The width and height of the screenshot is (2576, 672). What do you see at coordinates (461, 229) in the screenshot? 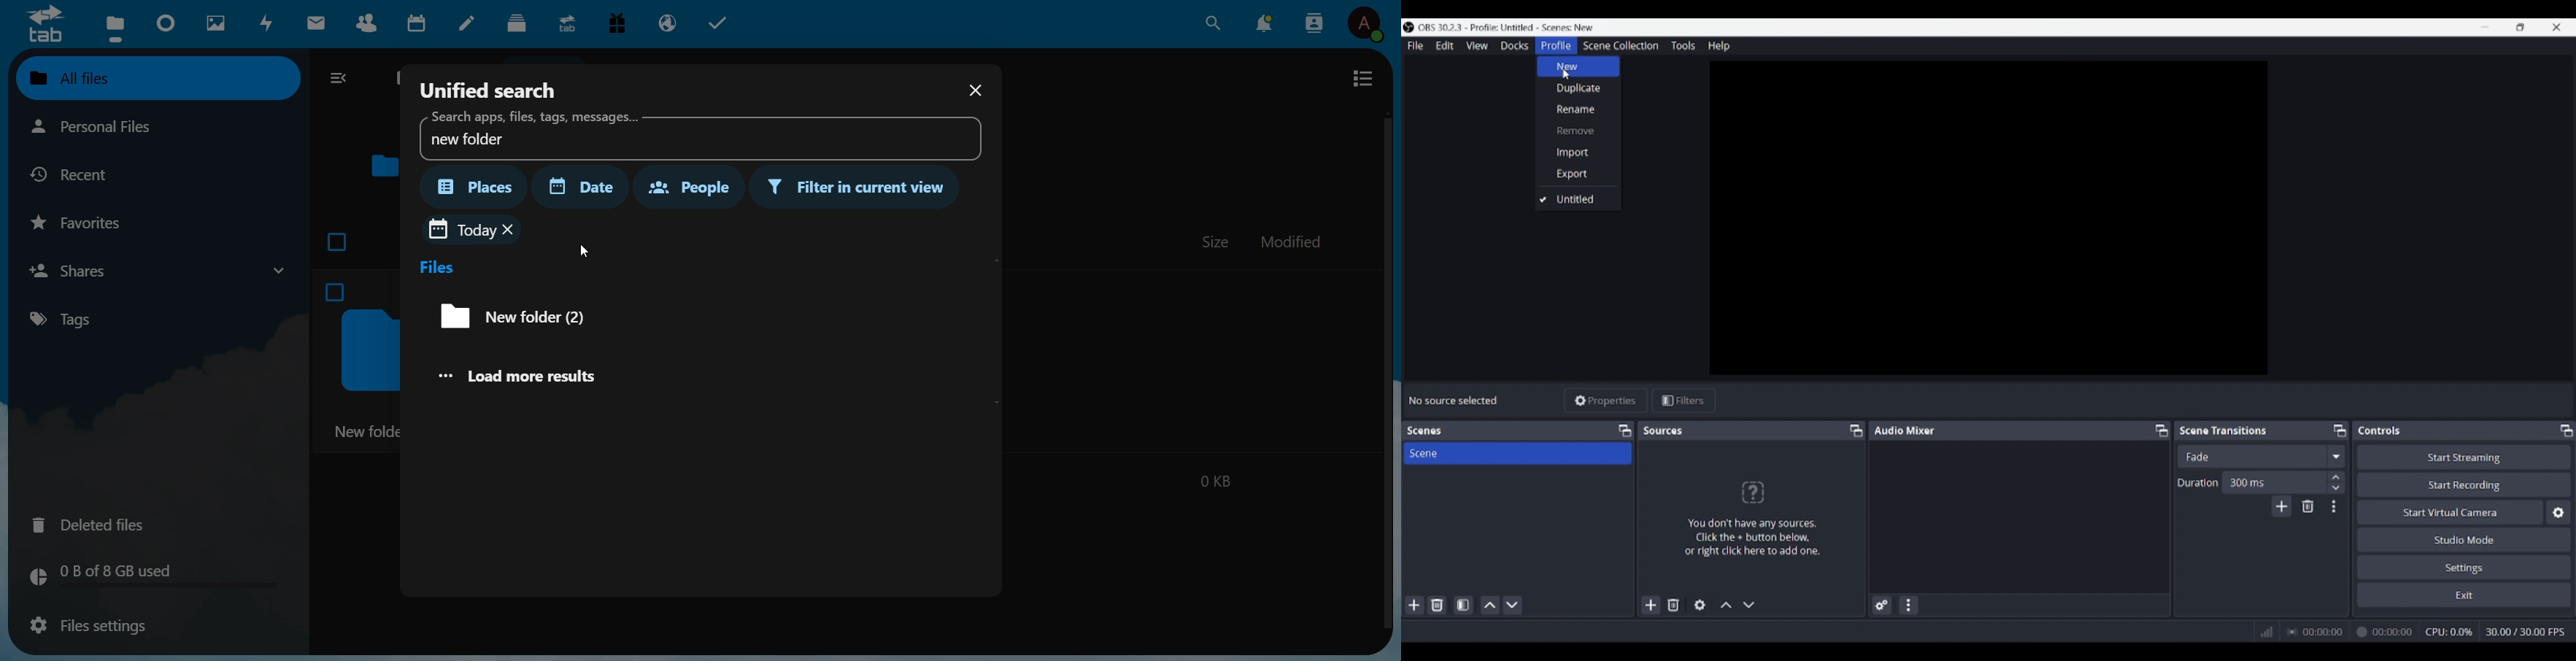
I see `custom filtered applied` at bounding box center [461, 229].